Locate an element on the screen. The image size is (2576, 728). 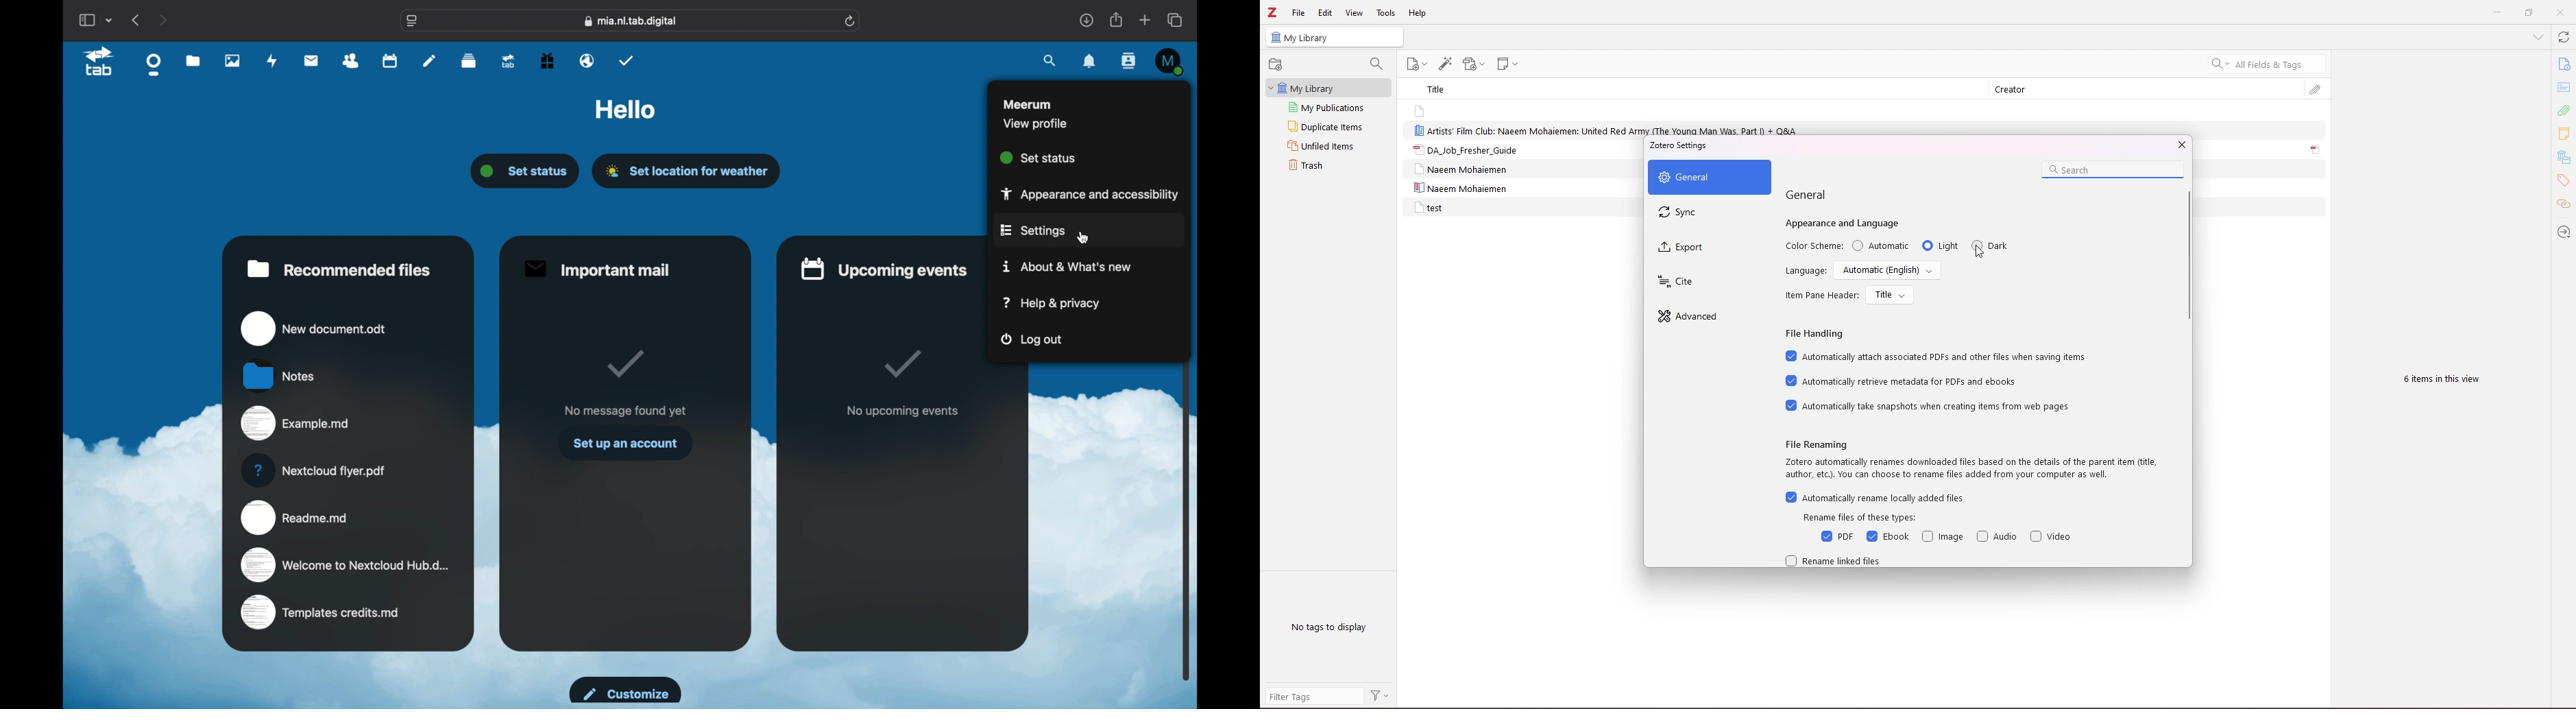
my publications is located at coordinates (1328, 106).